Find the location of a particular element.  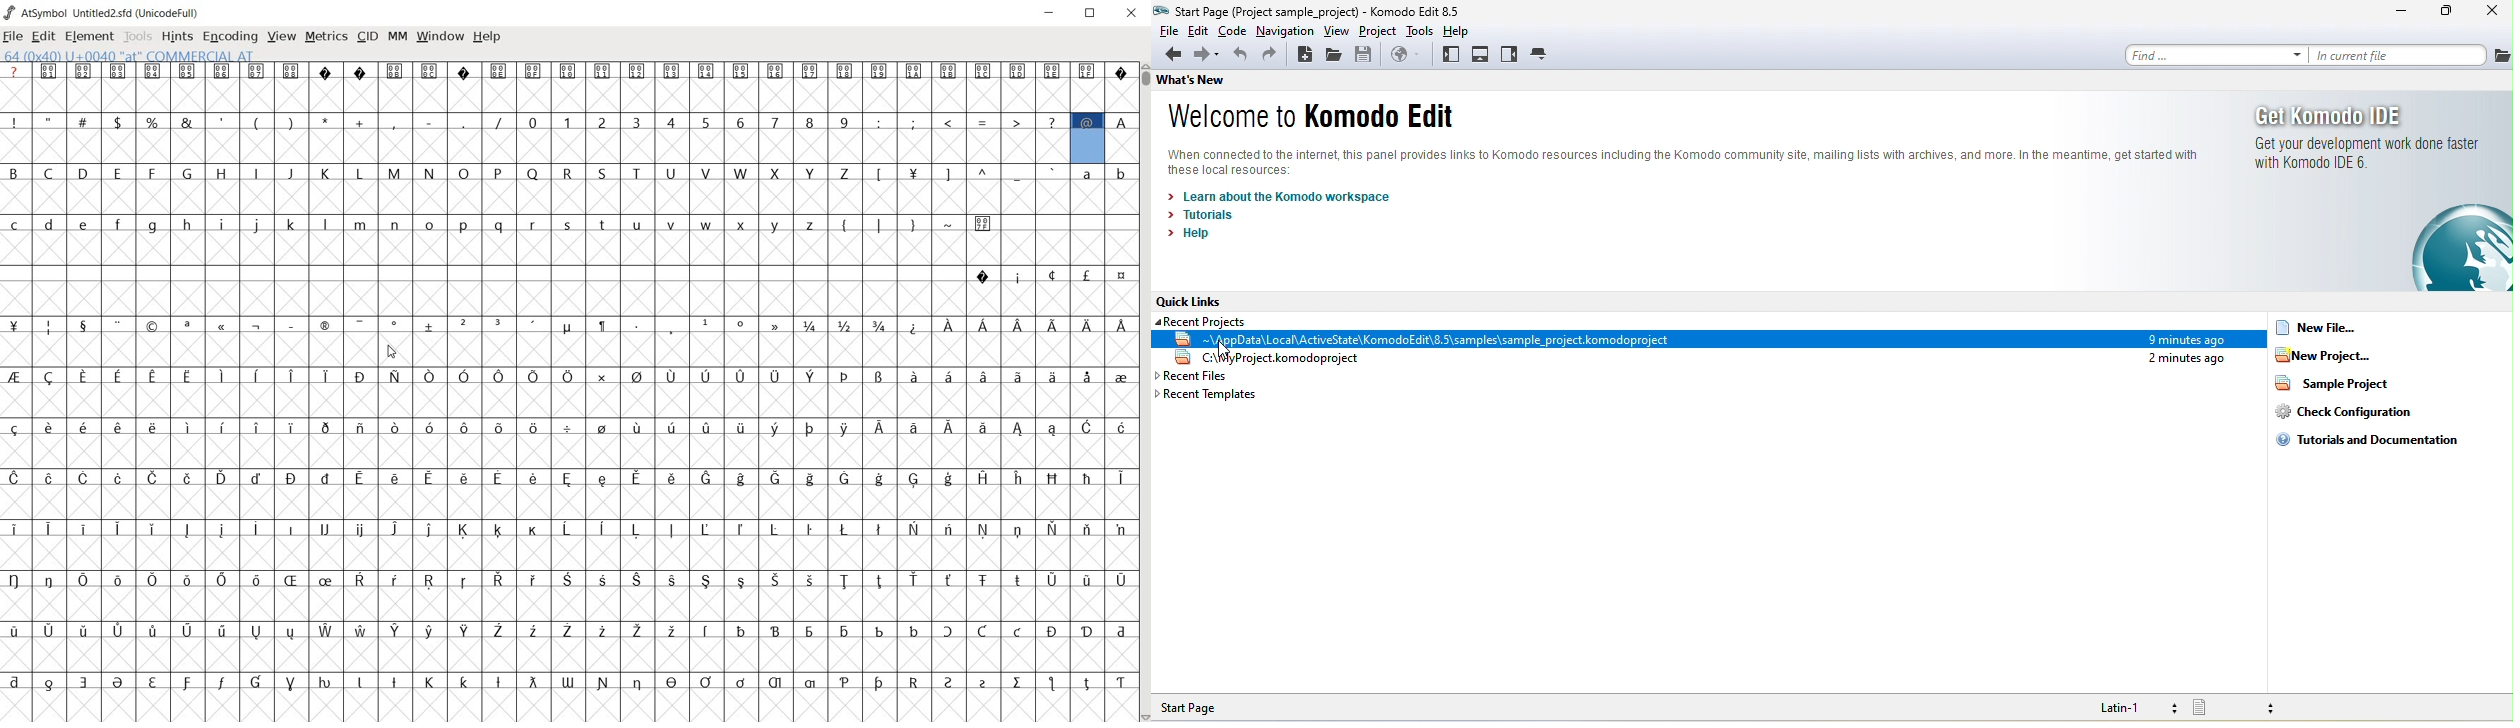

special characters is located at coordinates (1050, 275).